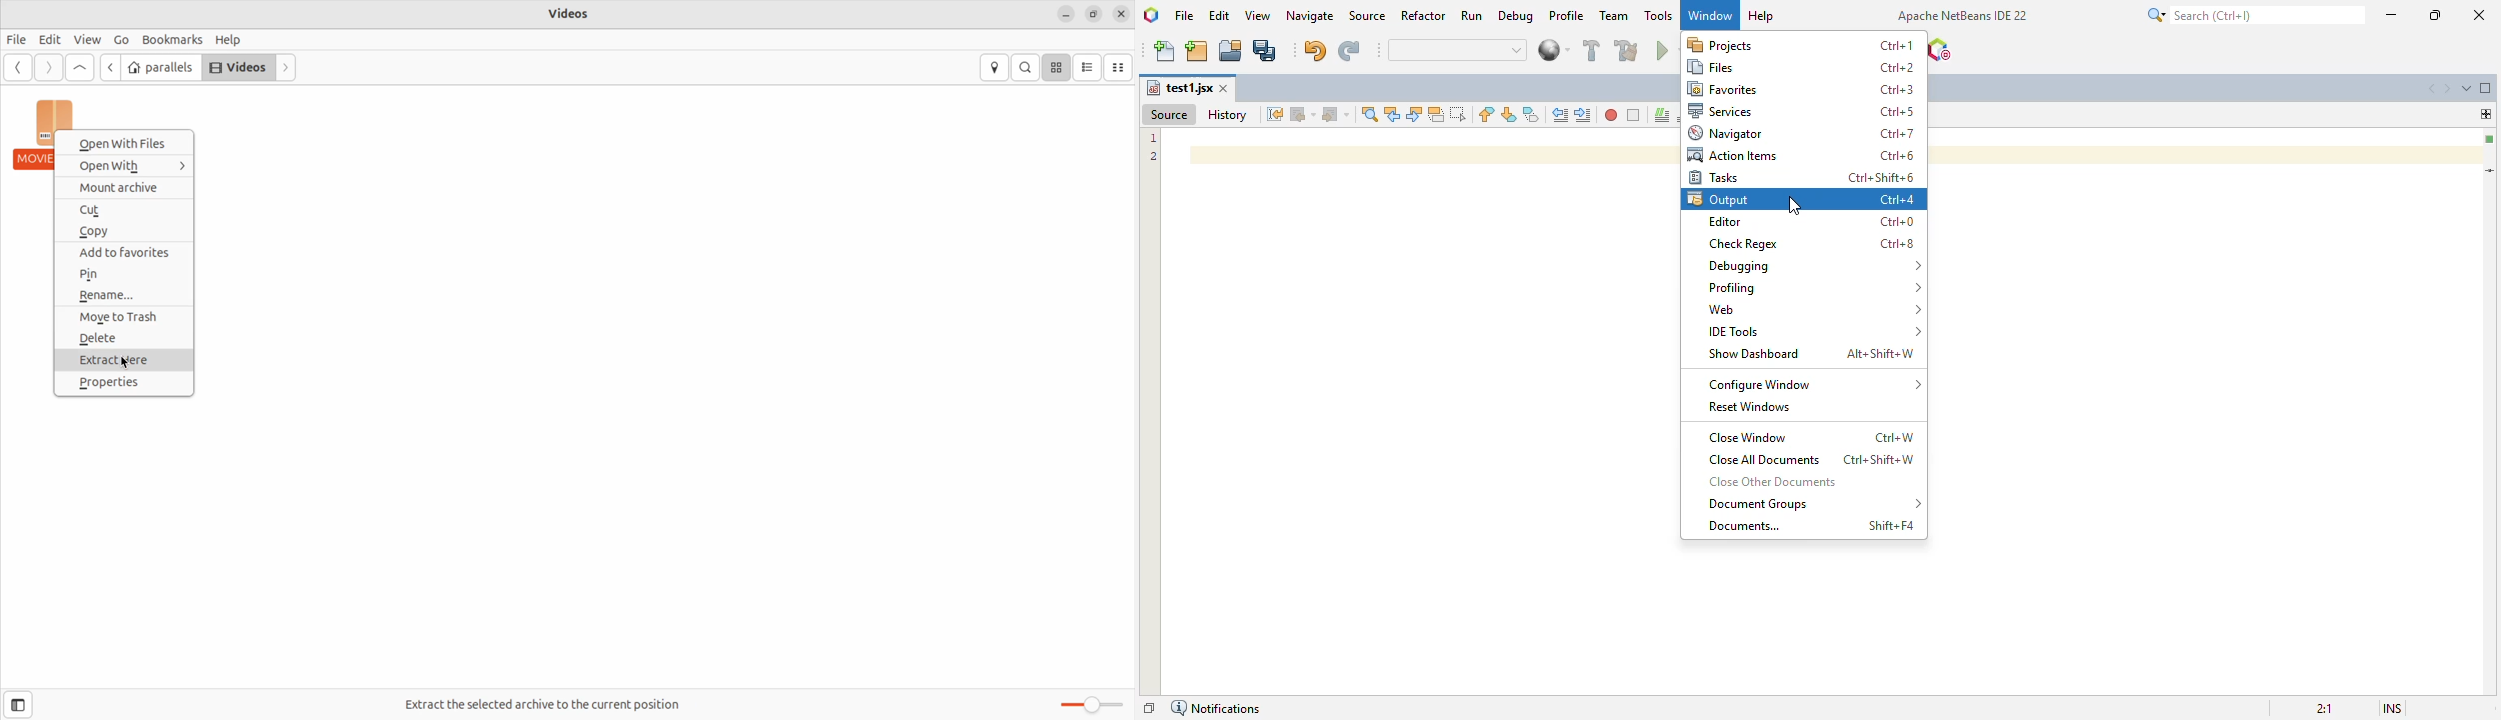 This screenshot has height=728, width=2520. What do you see at coordinates (170, 39) in the screenshot?
I see `bookmarks` at bounding box center [170, 39].